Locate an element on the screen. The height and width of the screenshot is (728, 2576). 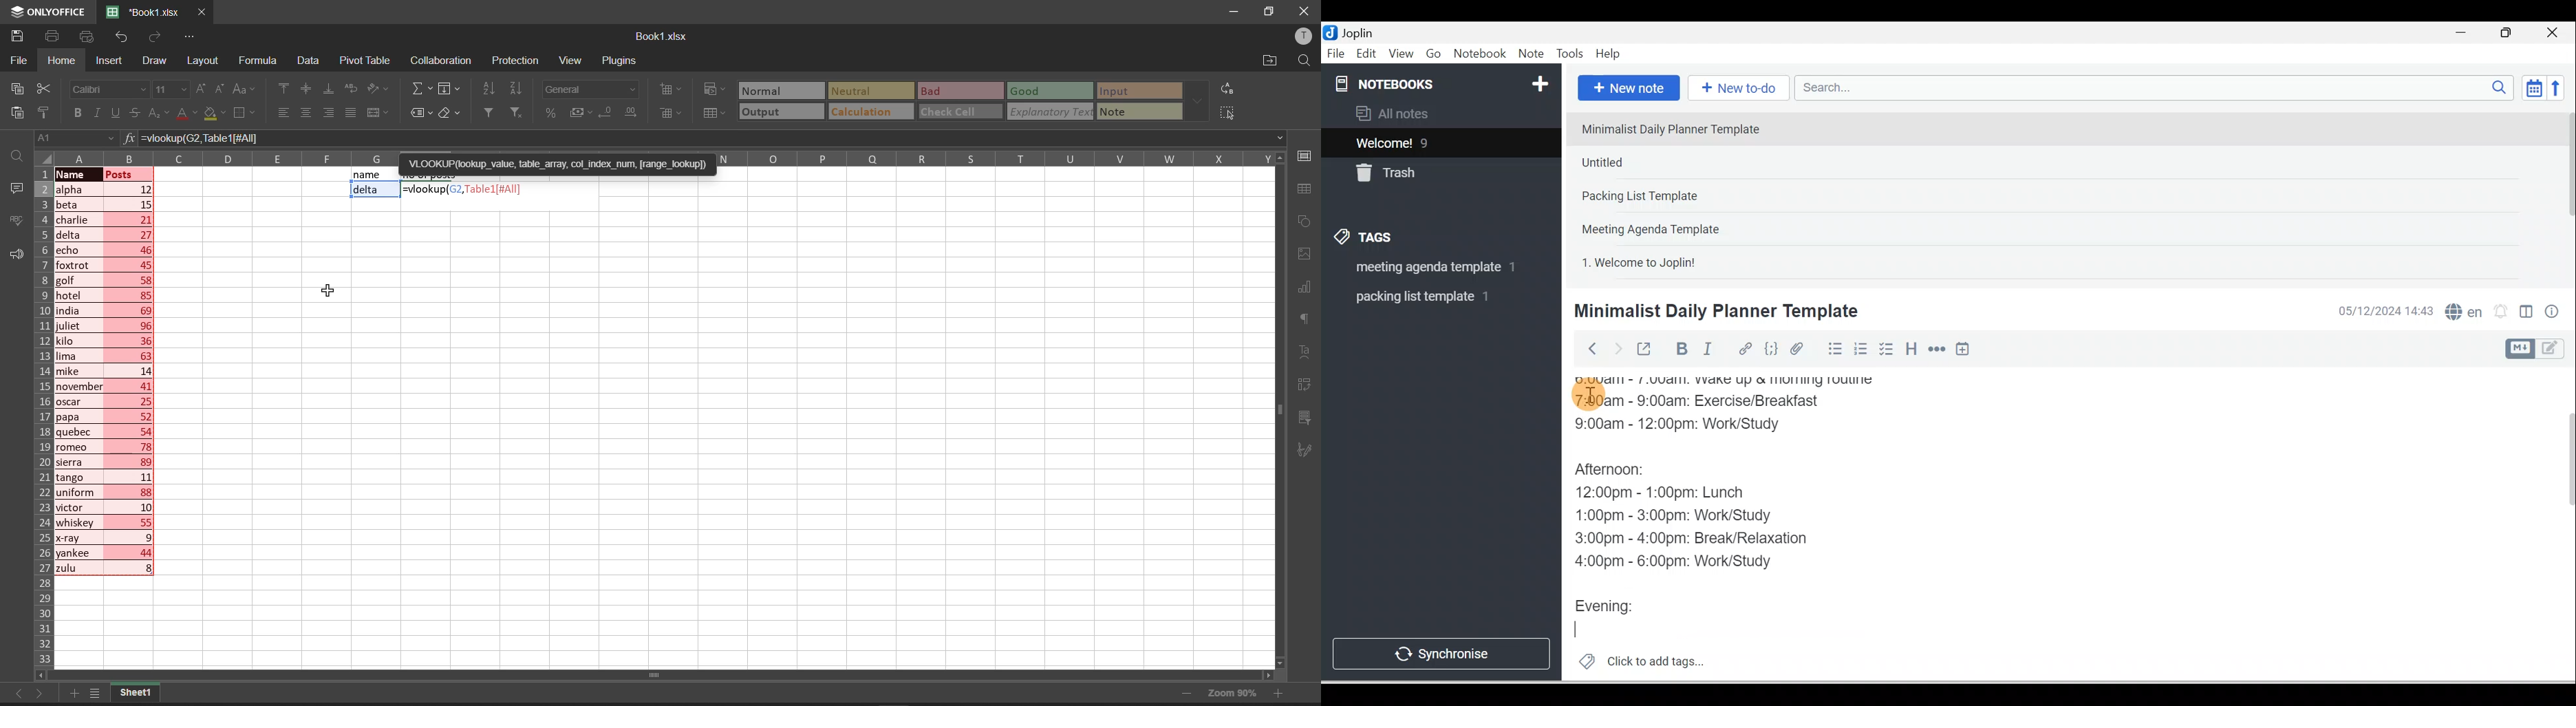
4:00pm - 6:00pm: Work/Study is located at coordinates (1679, 562).